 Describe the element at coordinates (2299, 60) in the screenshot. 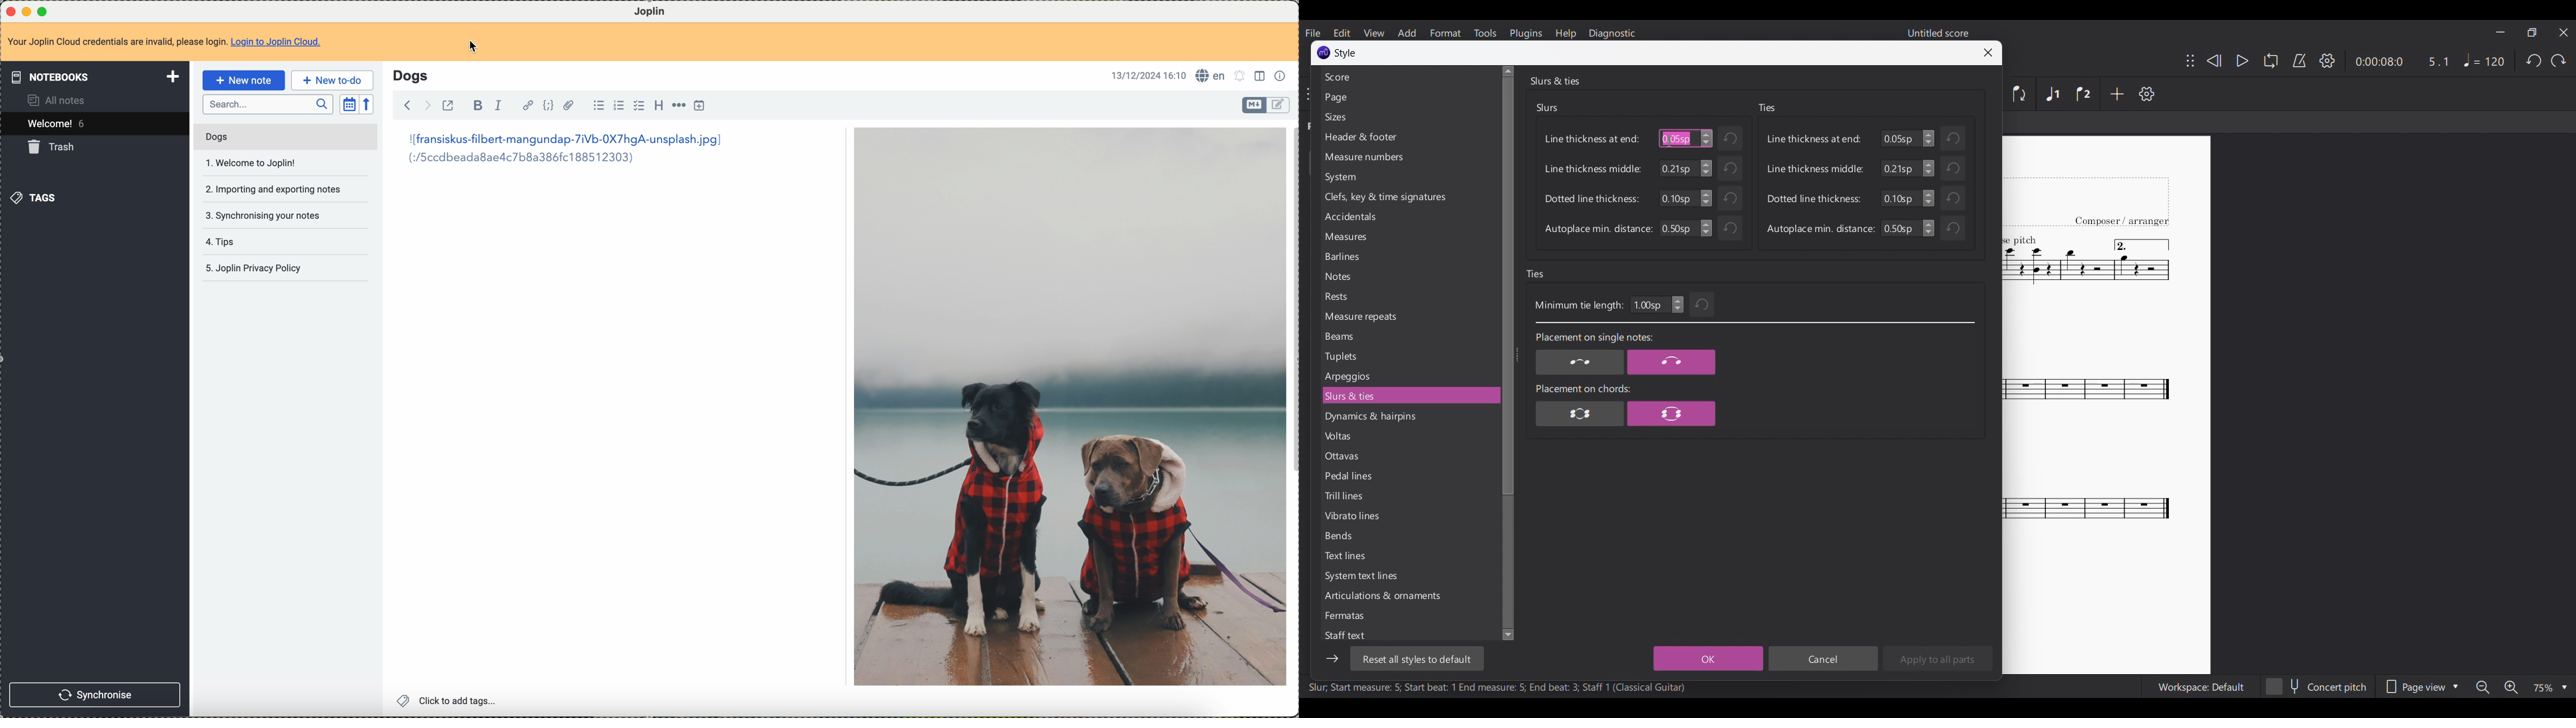

I see `Metronome` at that location.